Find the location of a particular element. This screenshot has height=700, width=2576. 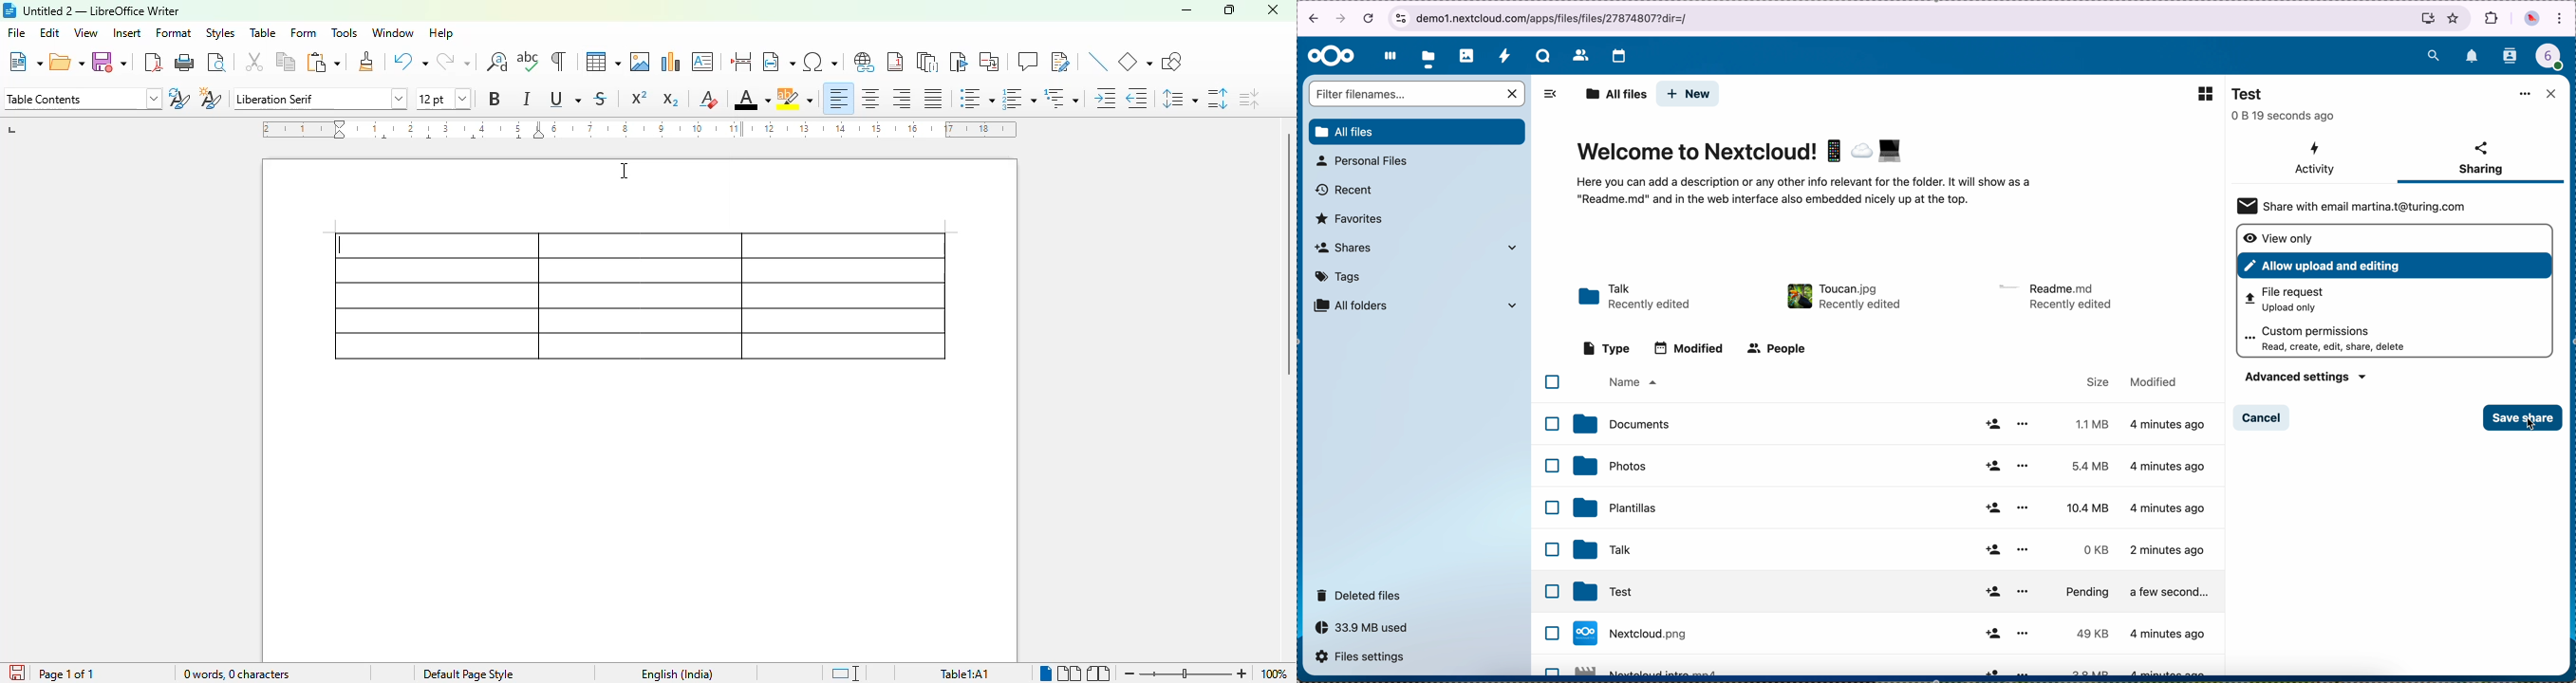

insert cross-reference is located at coordinates (989, 62).